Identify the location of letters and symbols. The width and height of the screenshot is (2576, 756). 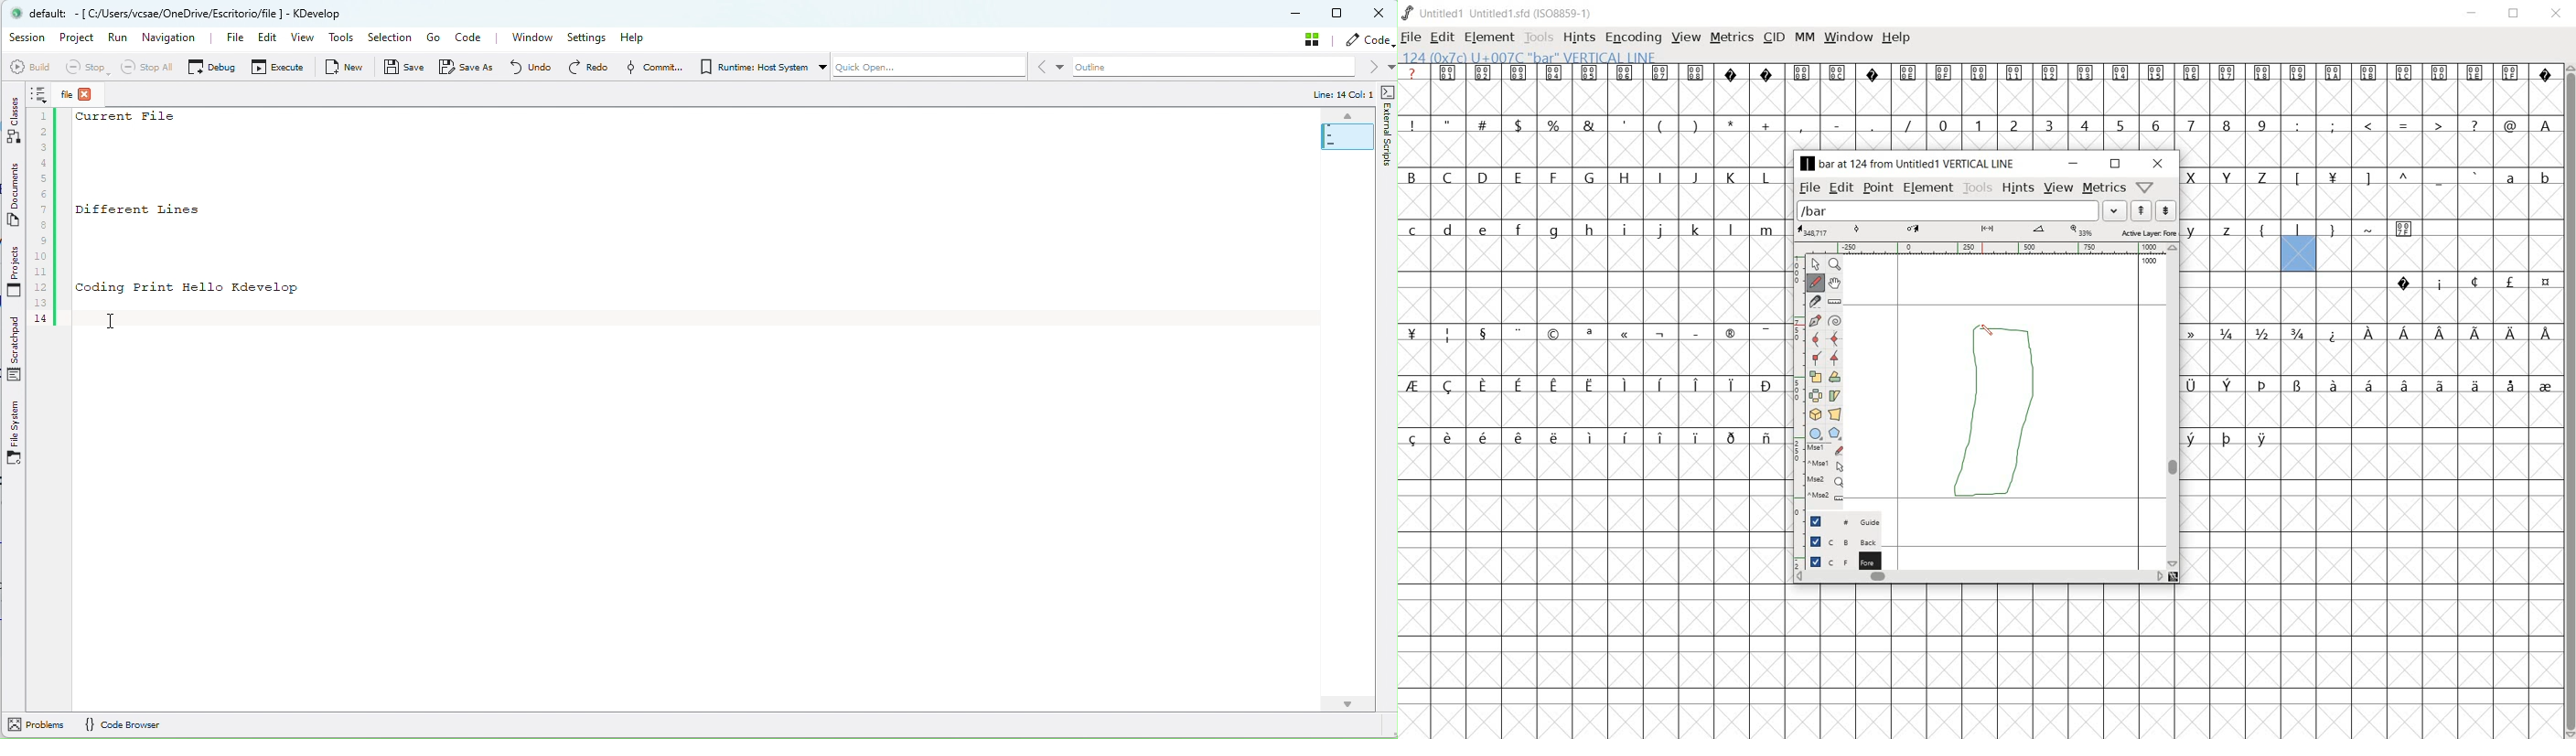
(2371, 175).